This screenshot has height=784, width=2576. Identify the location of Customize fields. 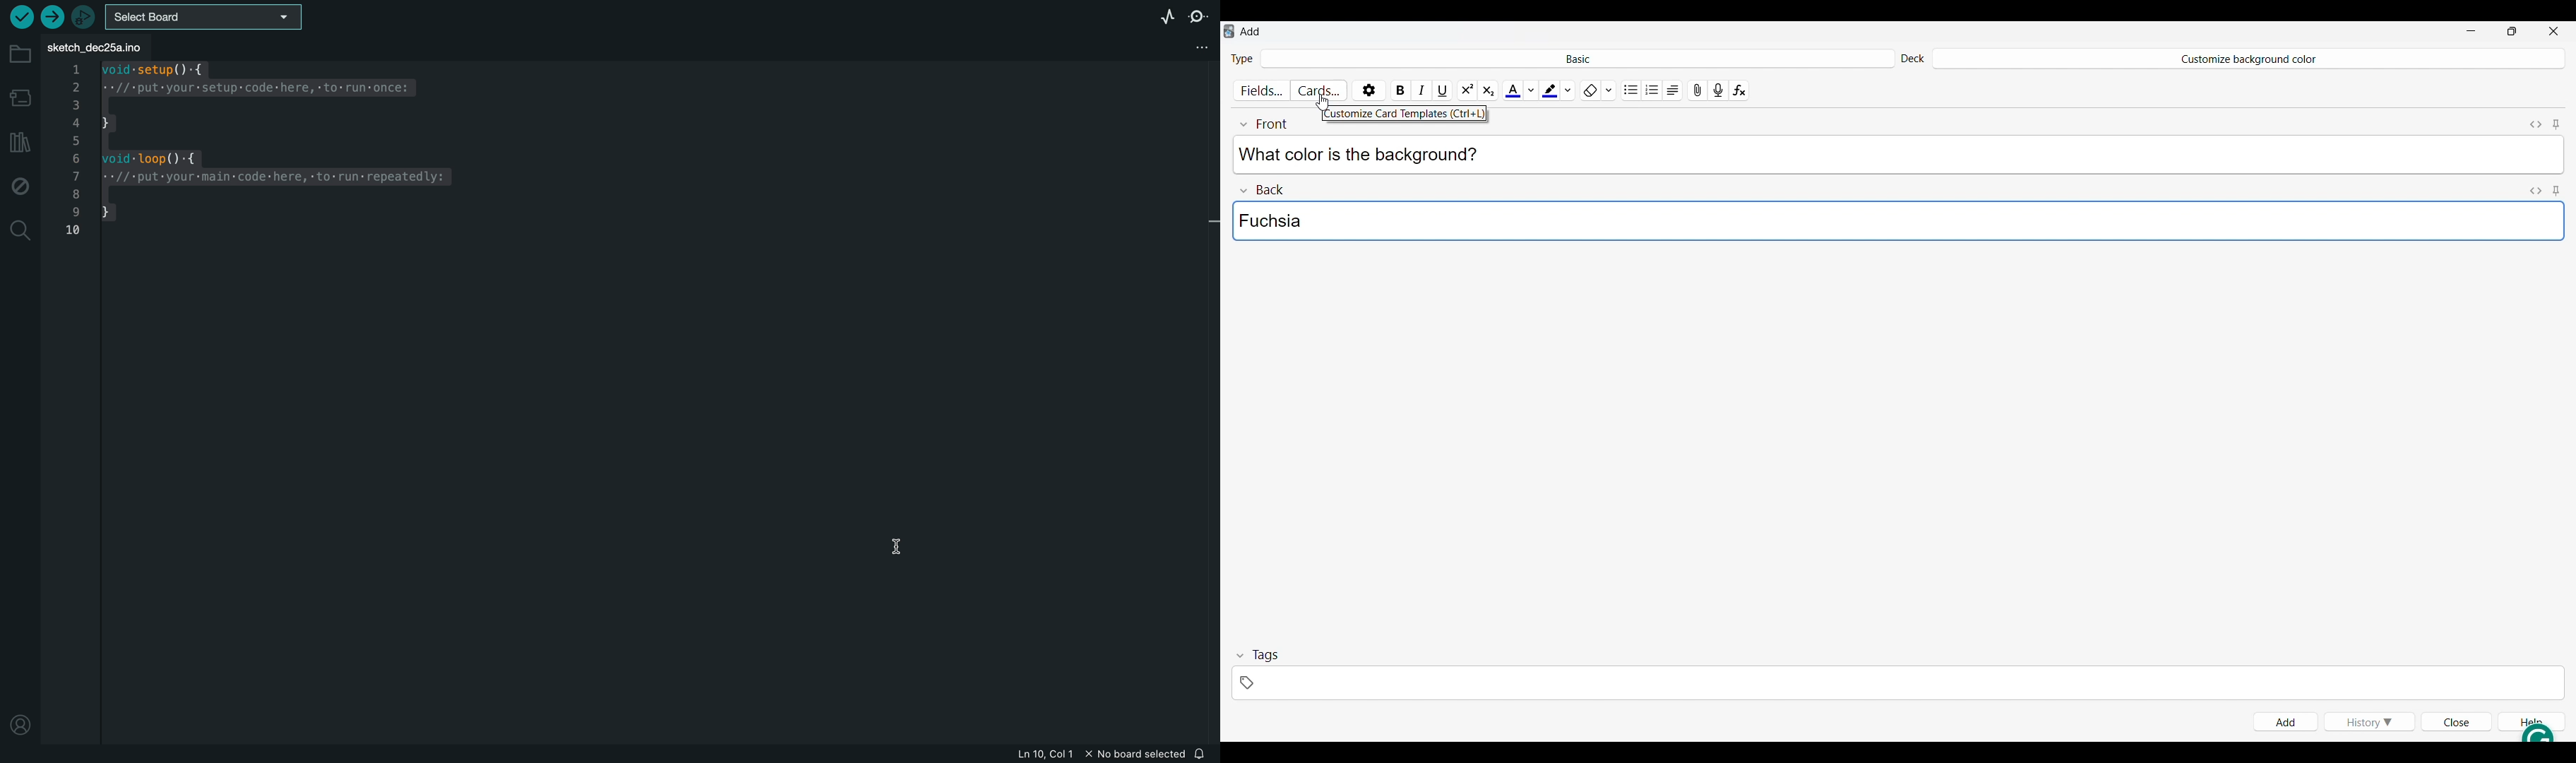
(1263, 88).